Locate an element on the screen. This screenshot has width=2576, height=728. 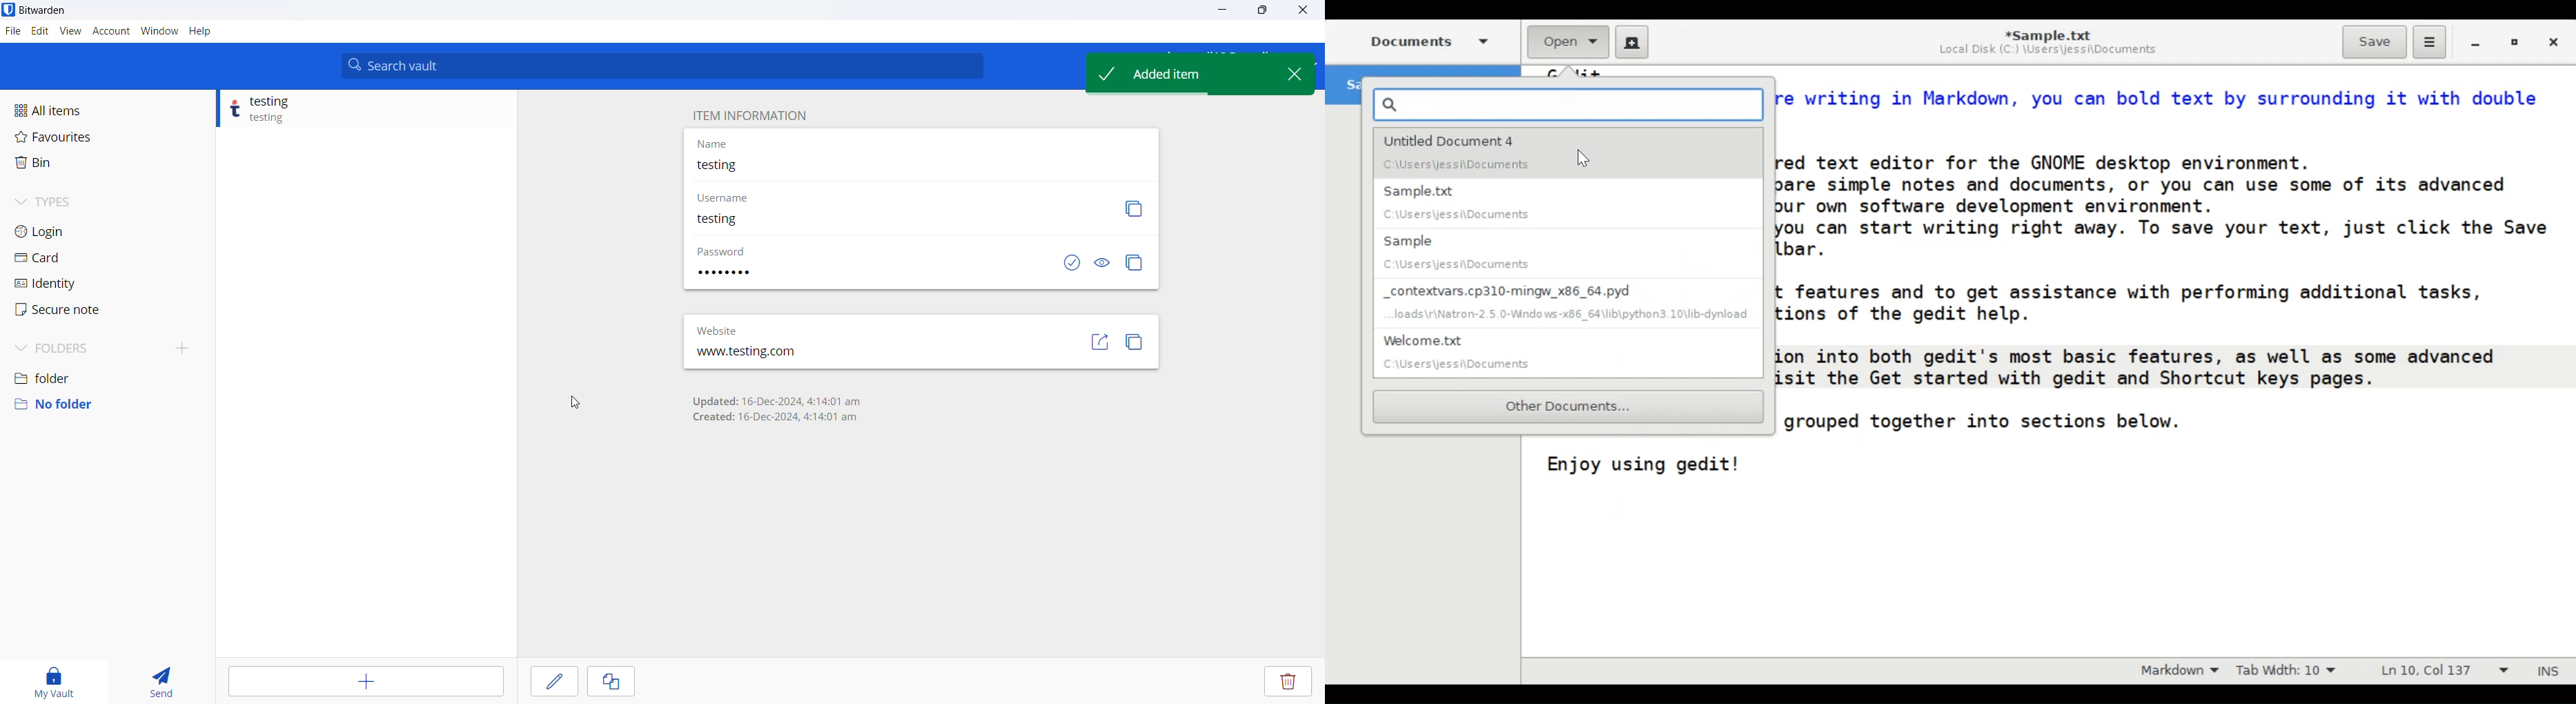
Tab Width: 10 is located at coordinates (2286, 669).